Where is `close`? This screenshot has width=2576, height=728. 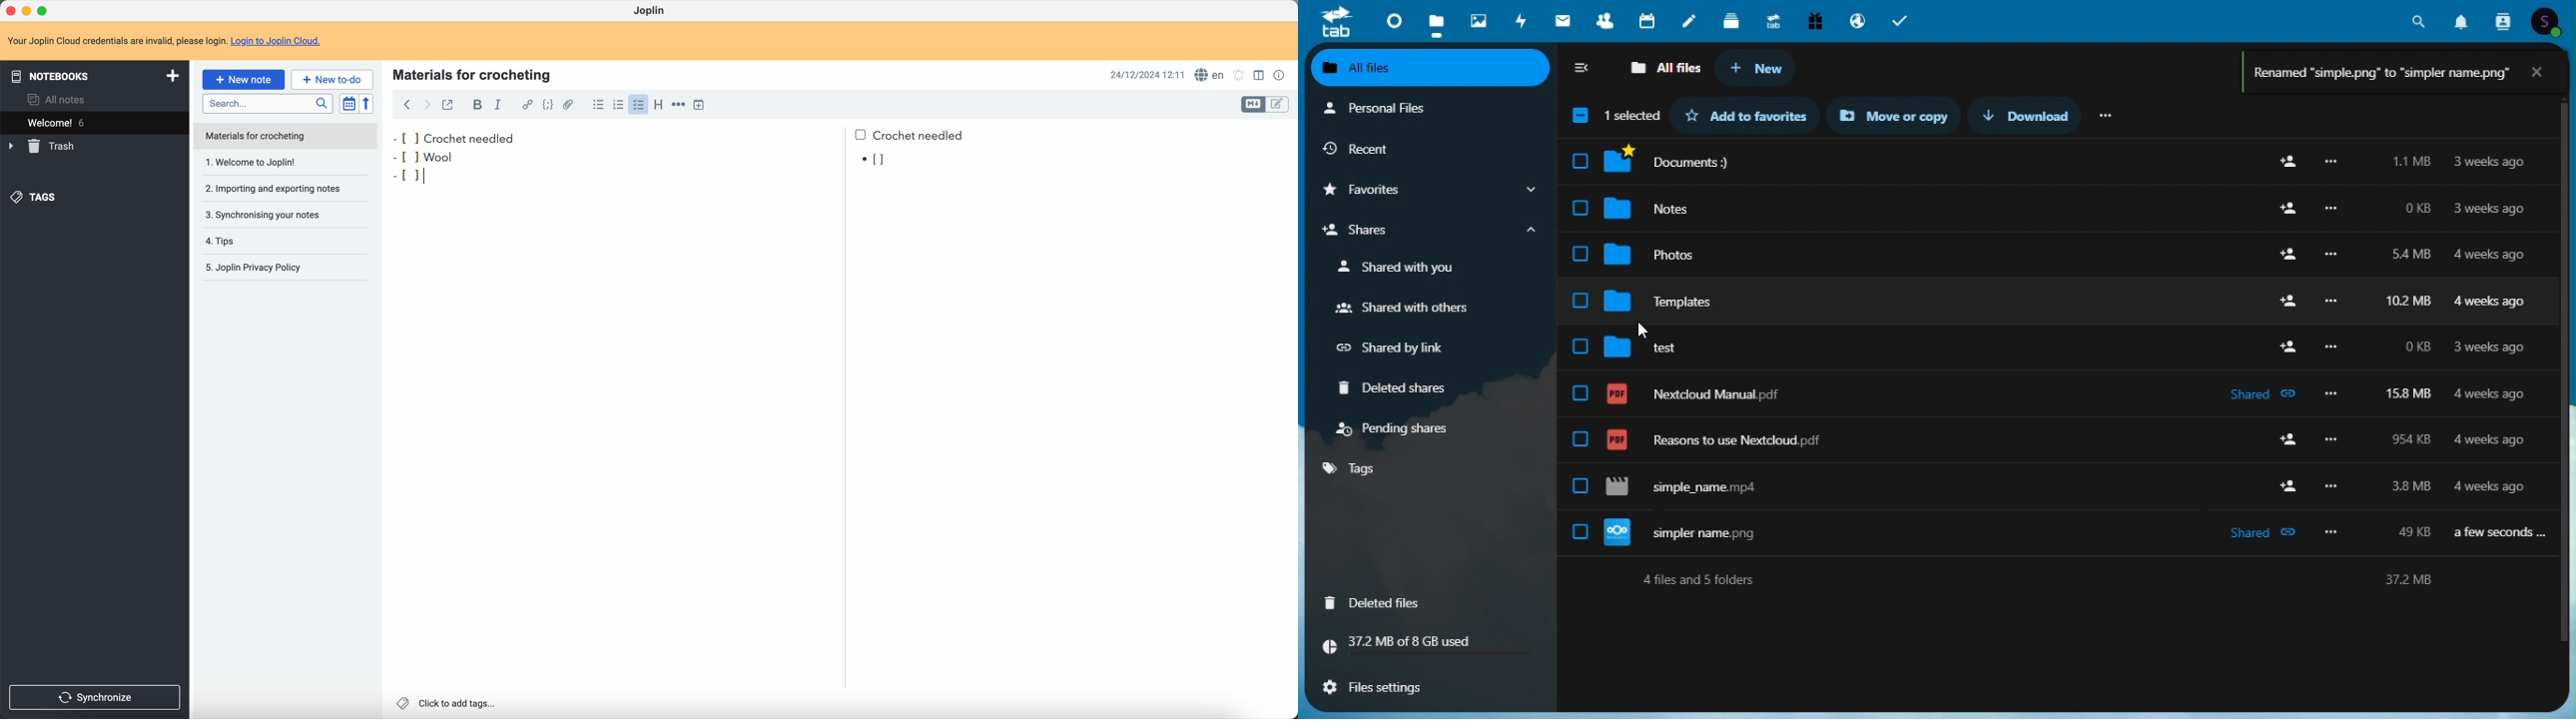 close is located at coordinates (12, 11).